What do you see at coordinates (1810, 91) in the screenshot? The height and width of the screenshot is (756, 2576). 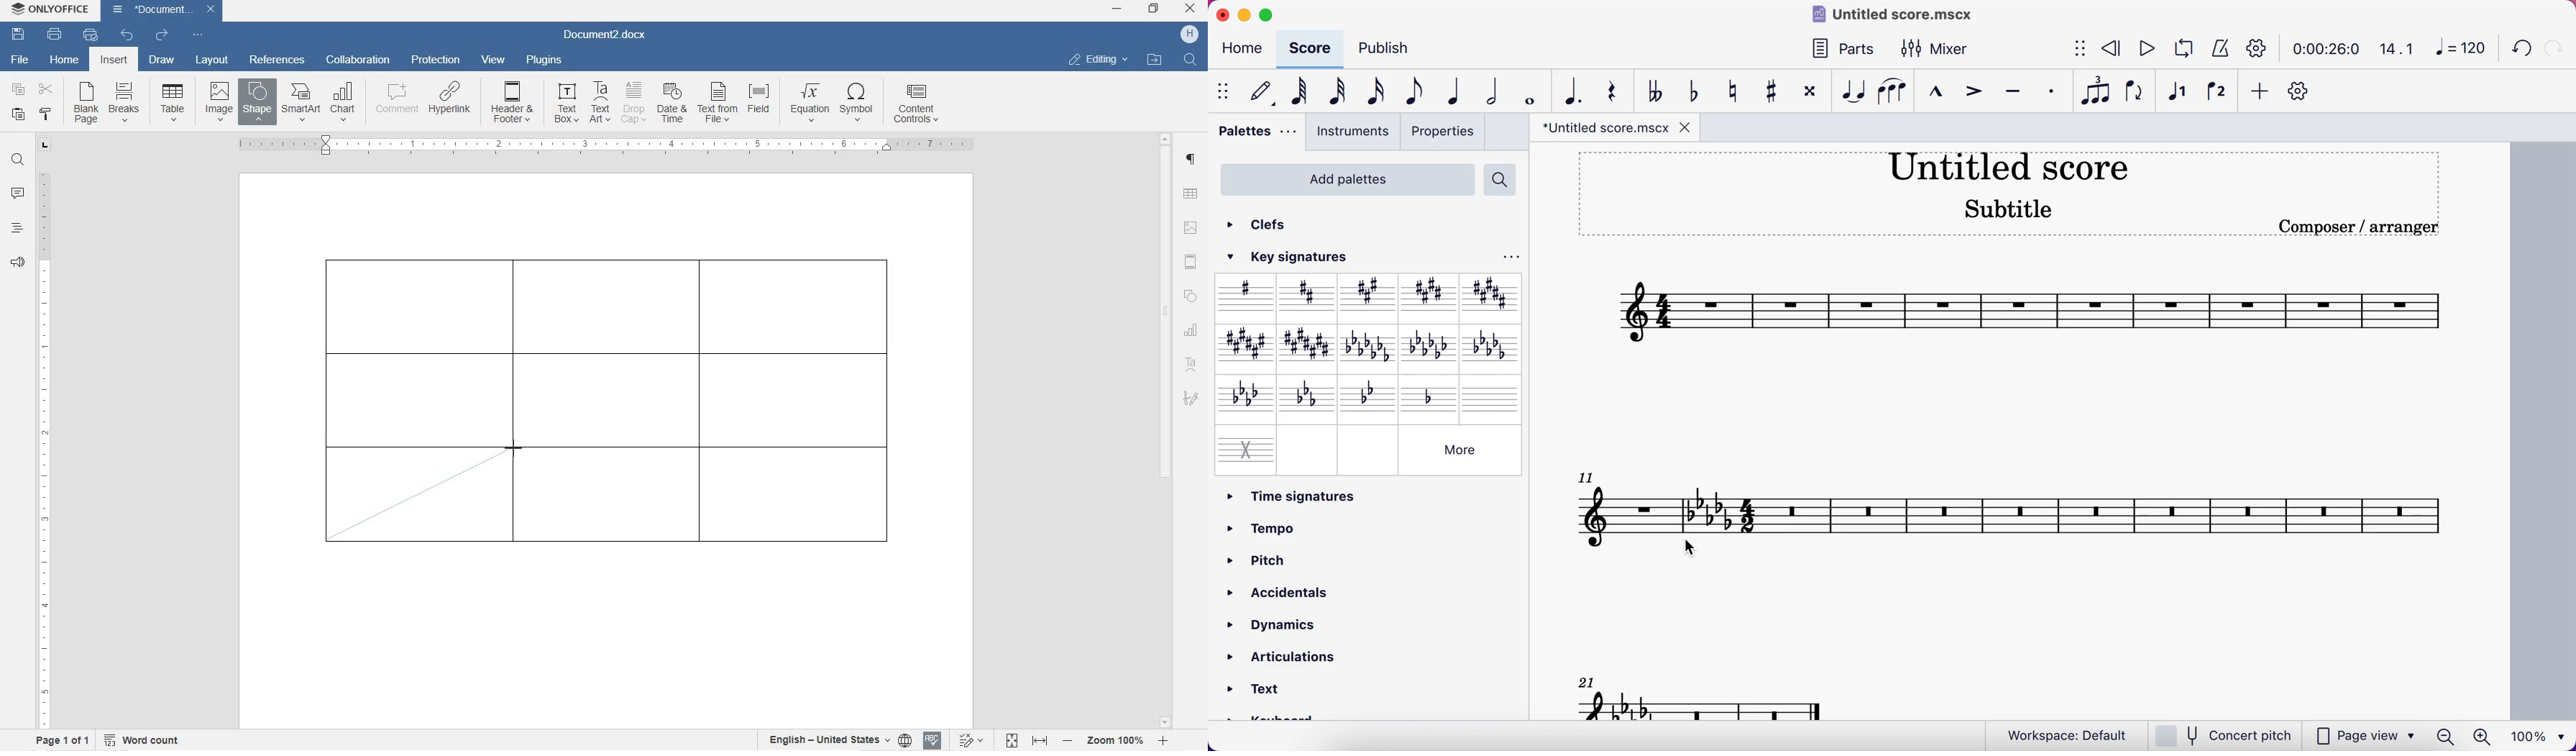 I see `toggle doble sharp` at bounding box center [1810, 91].